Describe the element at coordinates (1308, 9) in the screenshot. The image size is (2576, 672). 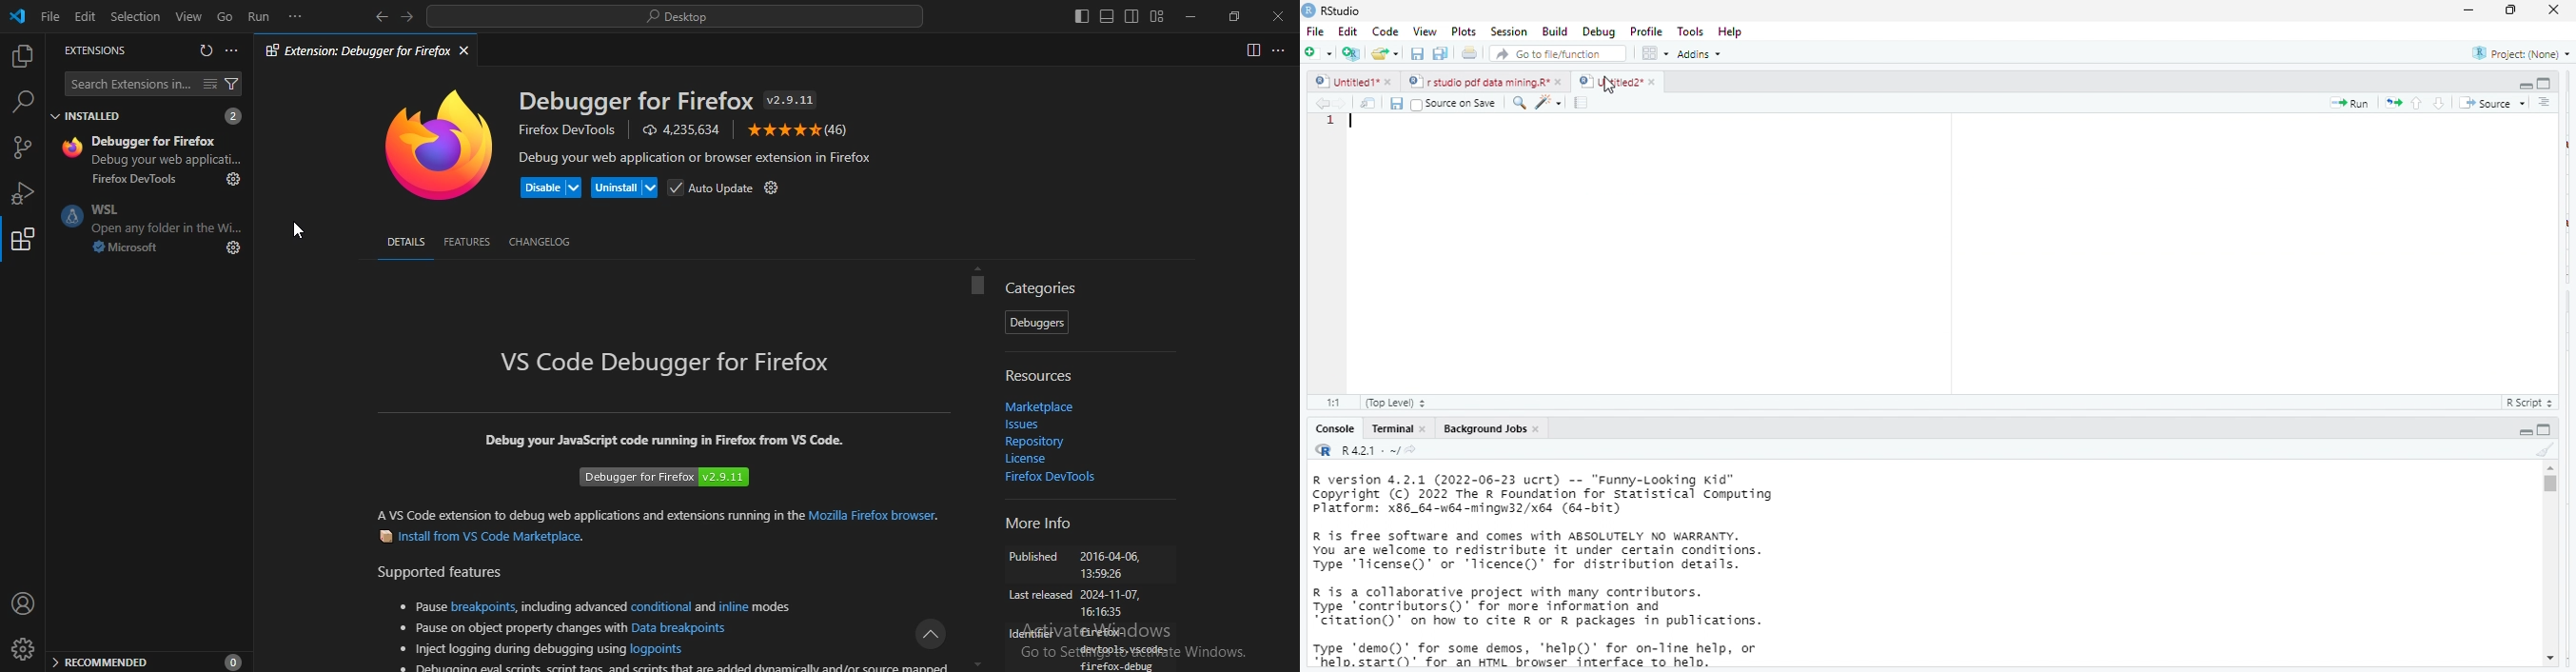
I see `rs studio logo` at that location.